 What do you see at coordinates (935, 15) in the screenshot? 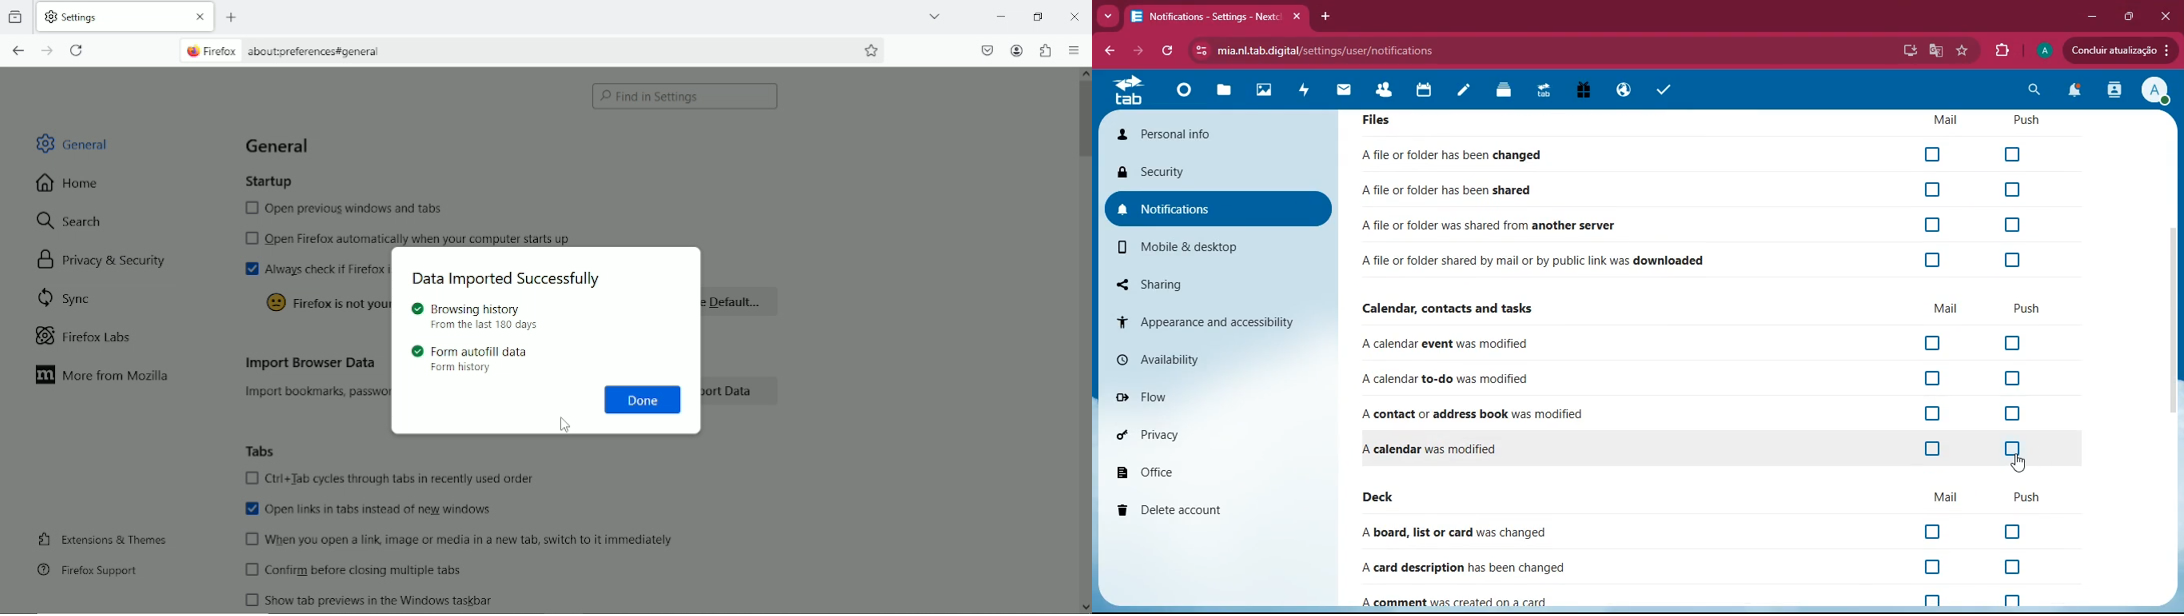
I see `List all tabs` at bounding box center [935, 15].